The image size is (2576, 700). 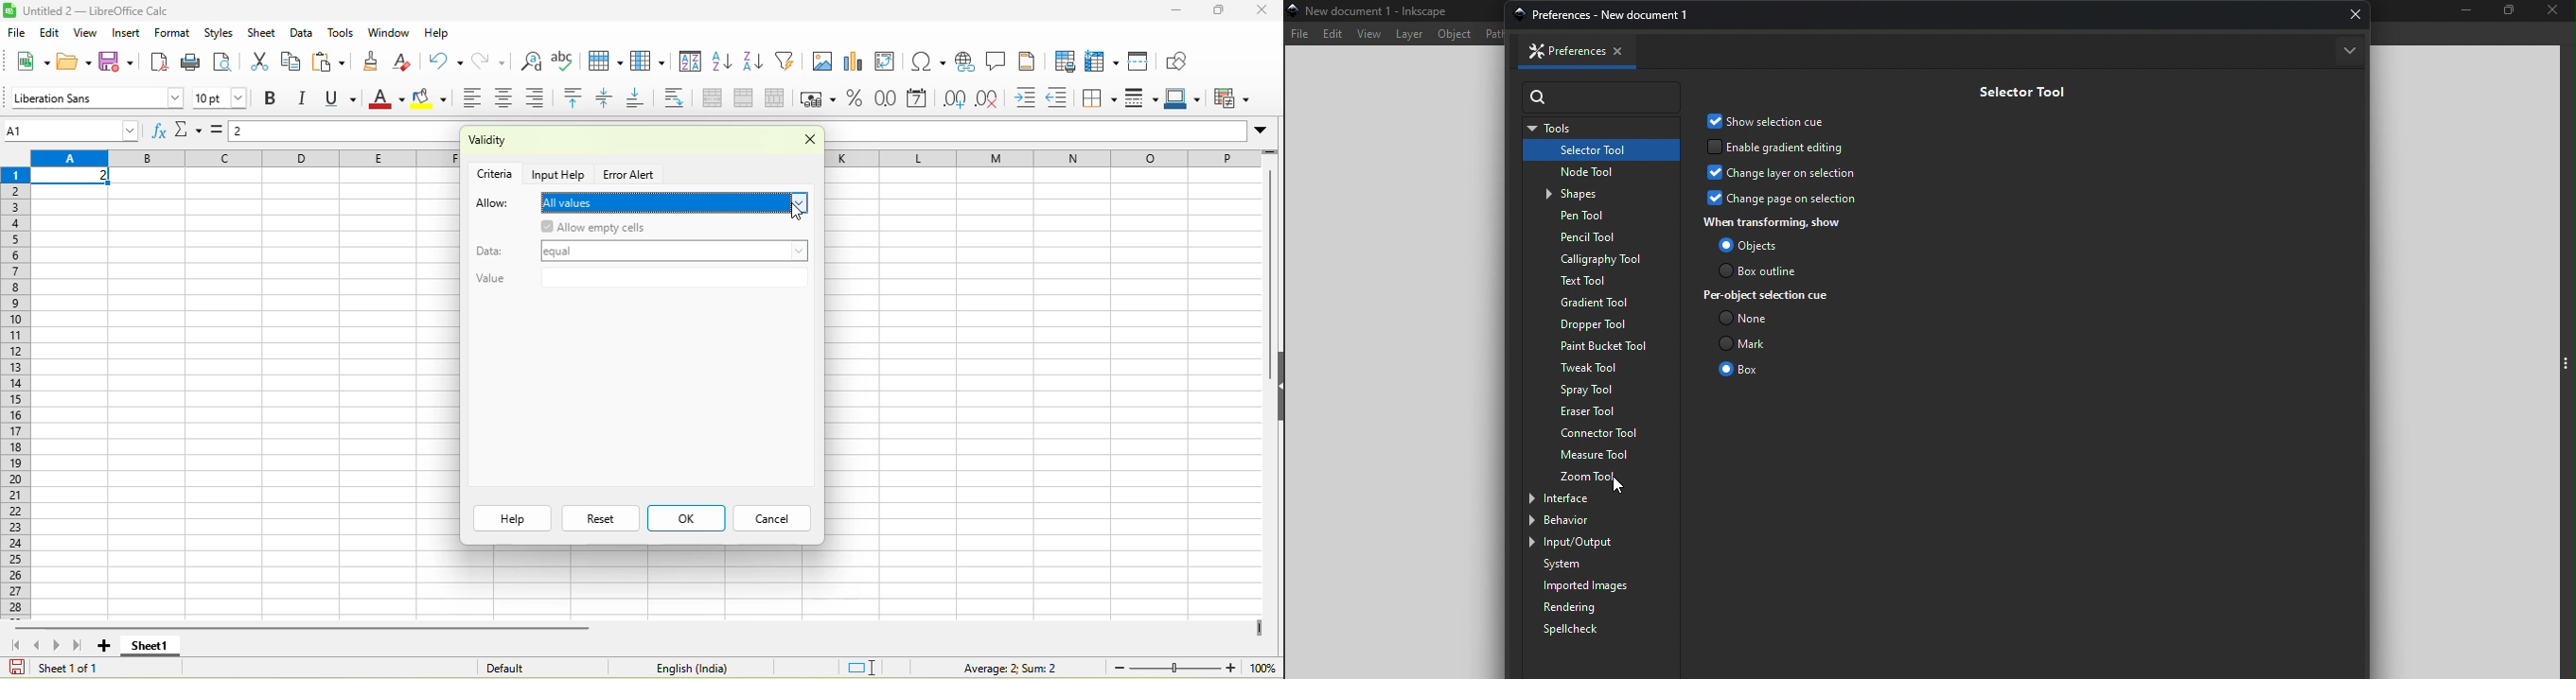 What do you see at coordinates (1578, 520) in the screenshot?
I see `Behavior` at bounding box center [1578, 520].